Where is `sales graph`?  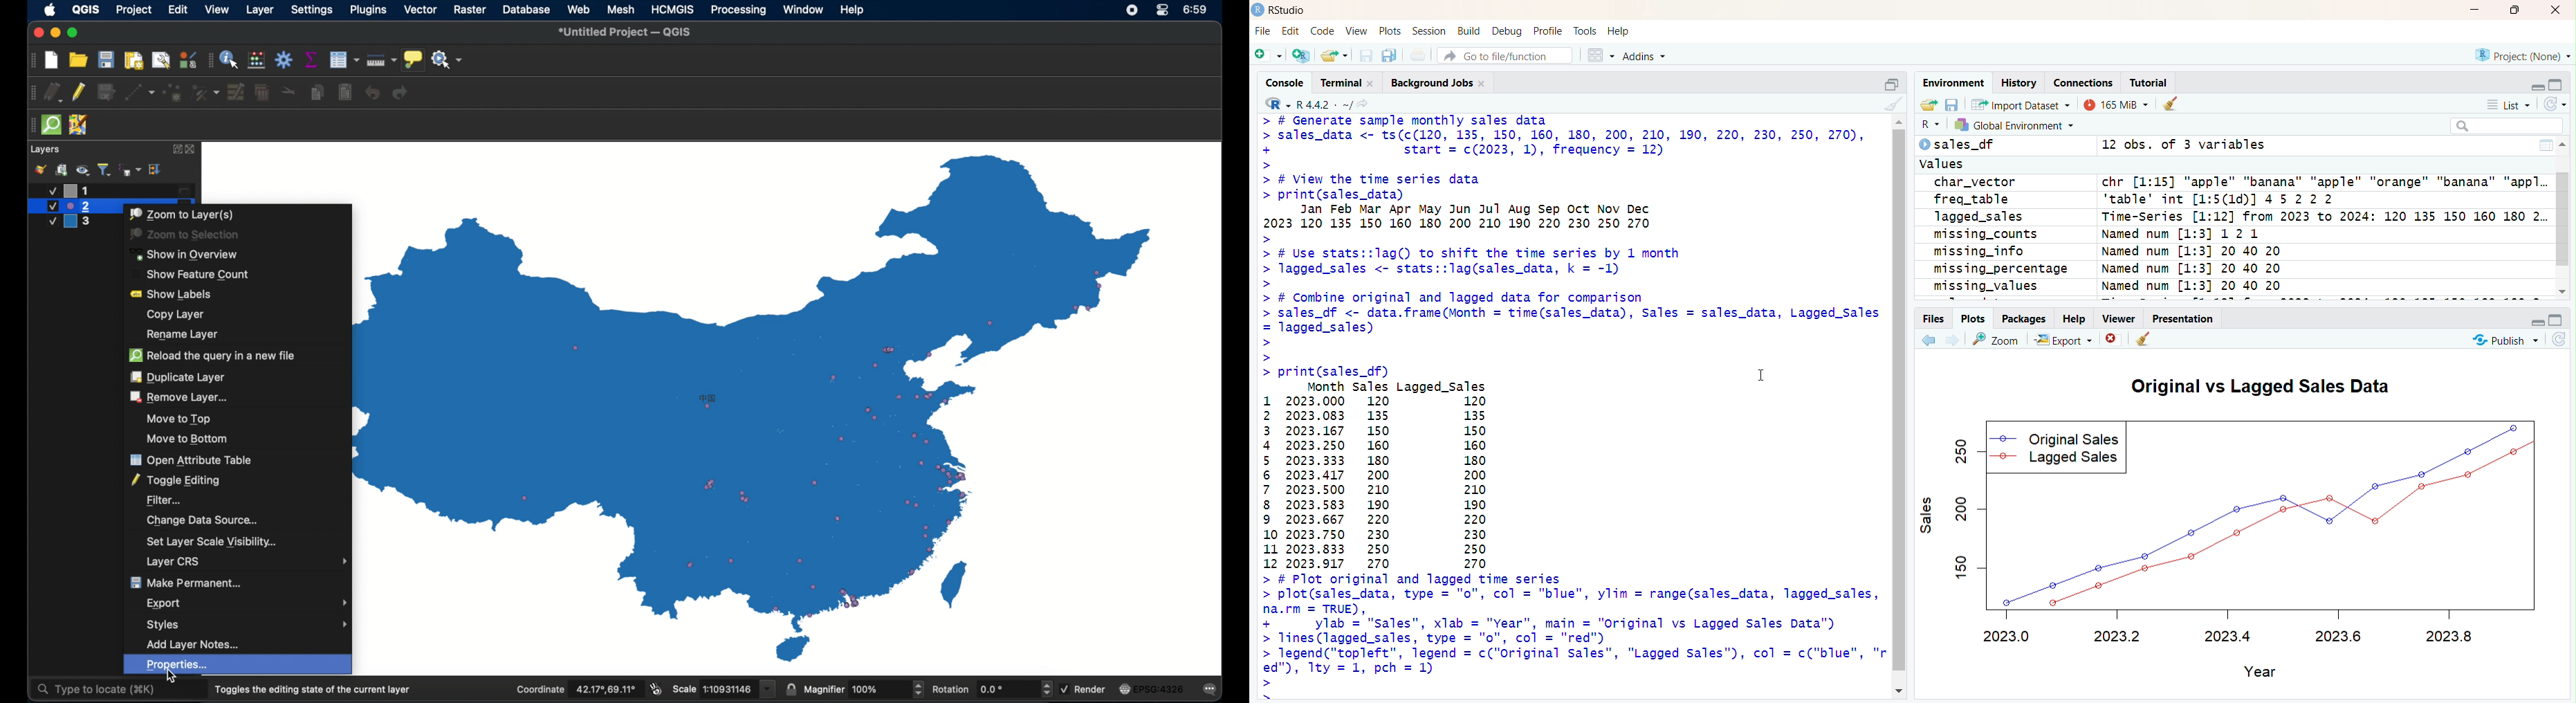 sales graph is located at coordinates (2245, 532).